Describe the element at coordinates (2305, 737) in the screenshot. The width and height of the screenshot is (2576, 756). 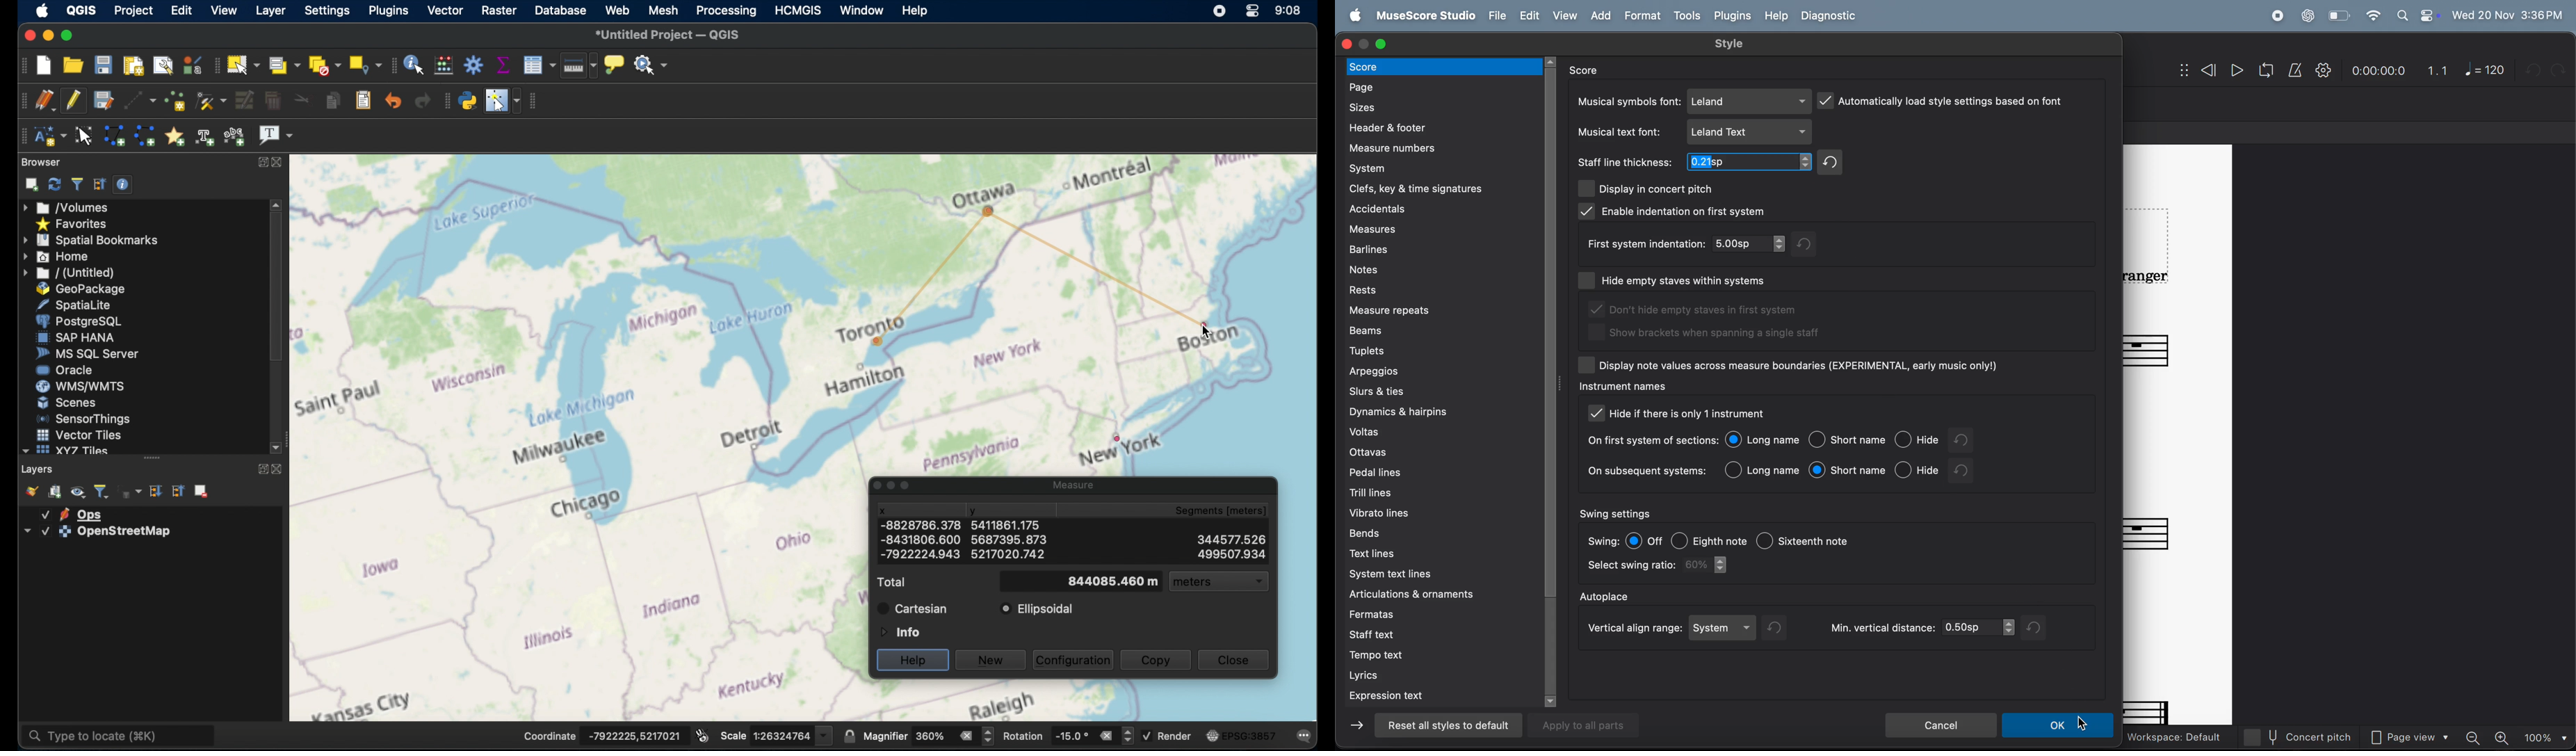
I see `concert pitch` at that location.